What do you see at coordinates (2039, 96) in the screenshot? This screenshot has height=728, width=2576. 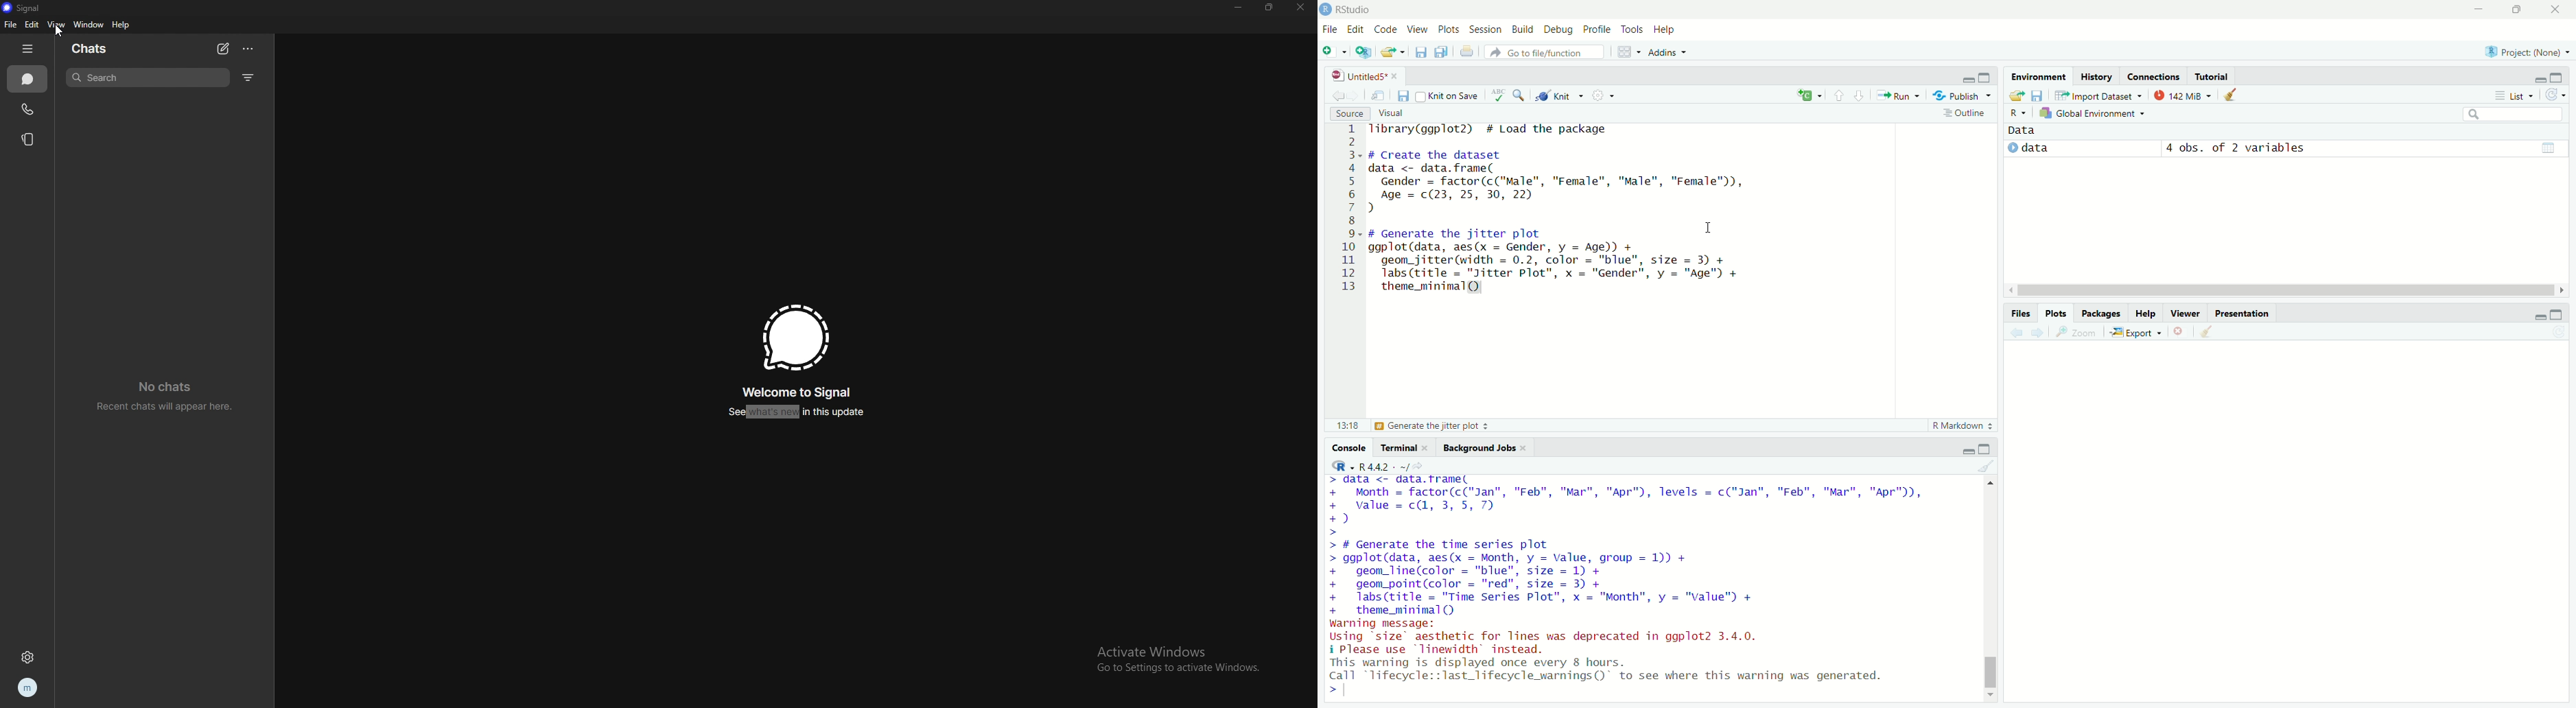 I see `save workspace as` at bounding box center [2039, 96].